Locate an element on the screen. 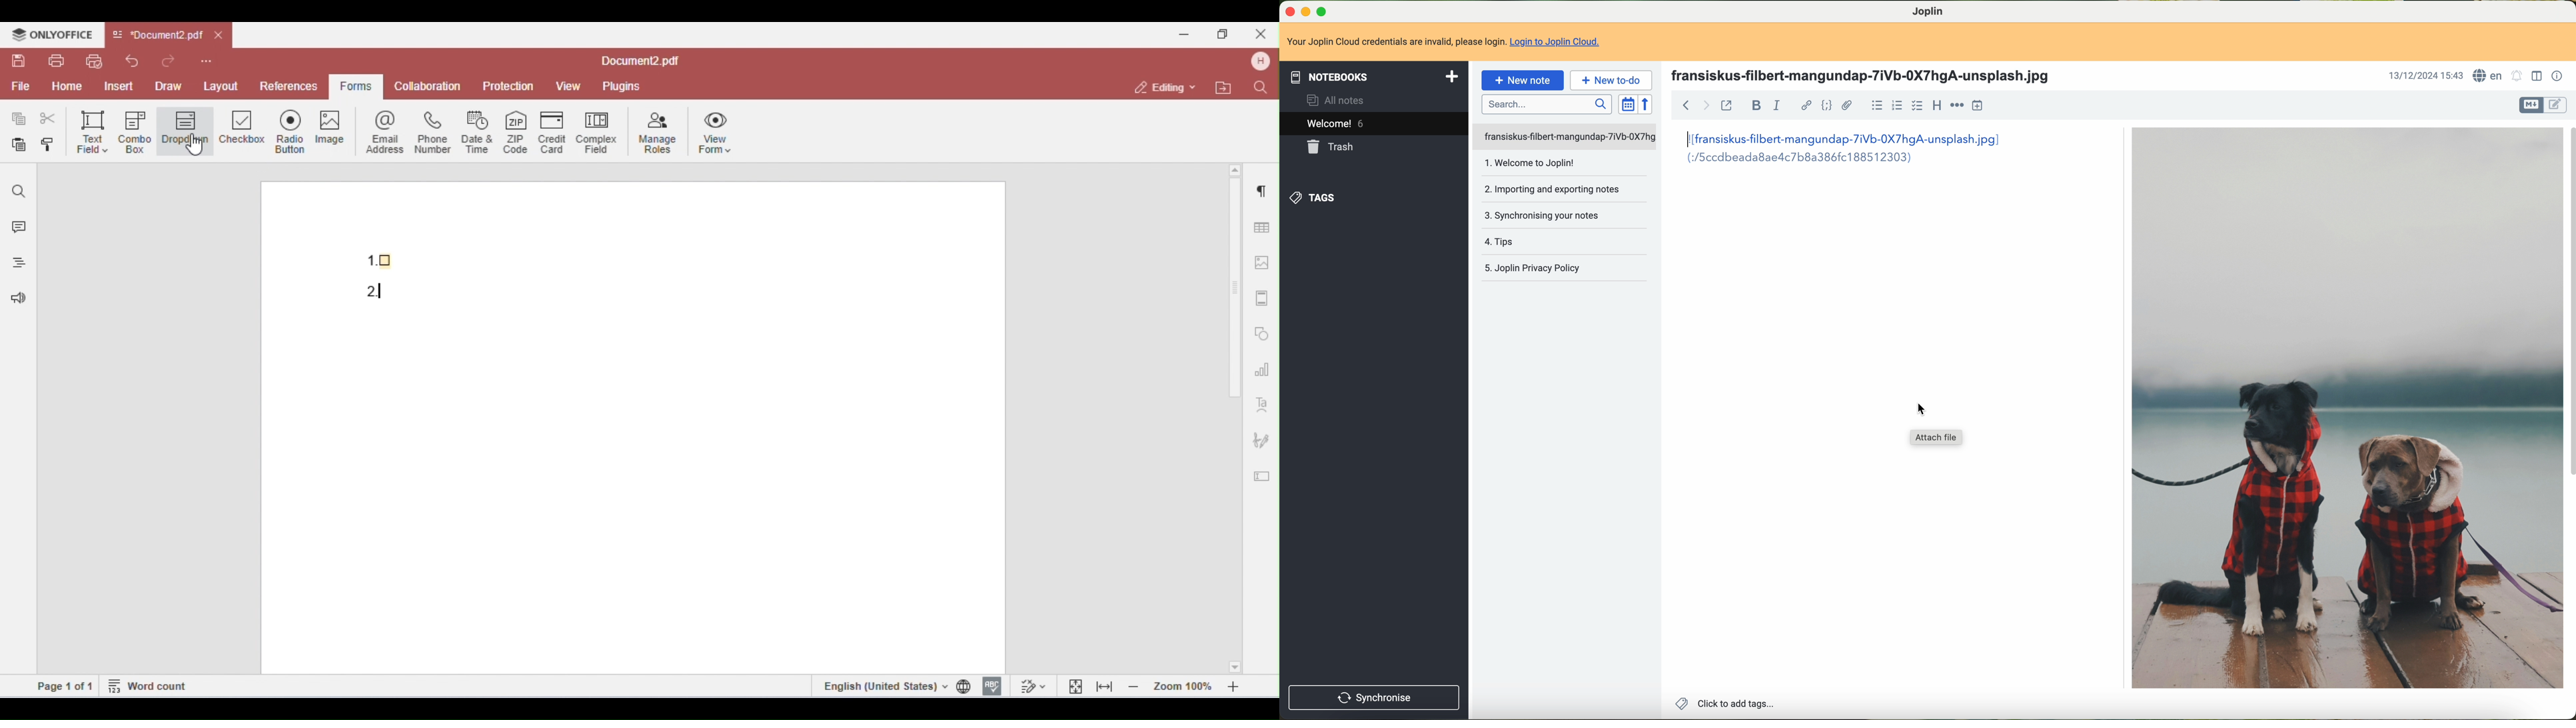 The image size is (2576, 728). title is located at coordinates (1866, 76).